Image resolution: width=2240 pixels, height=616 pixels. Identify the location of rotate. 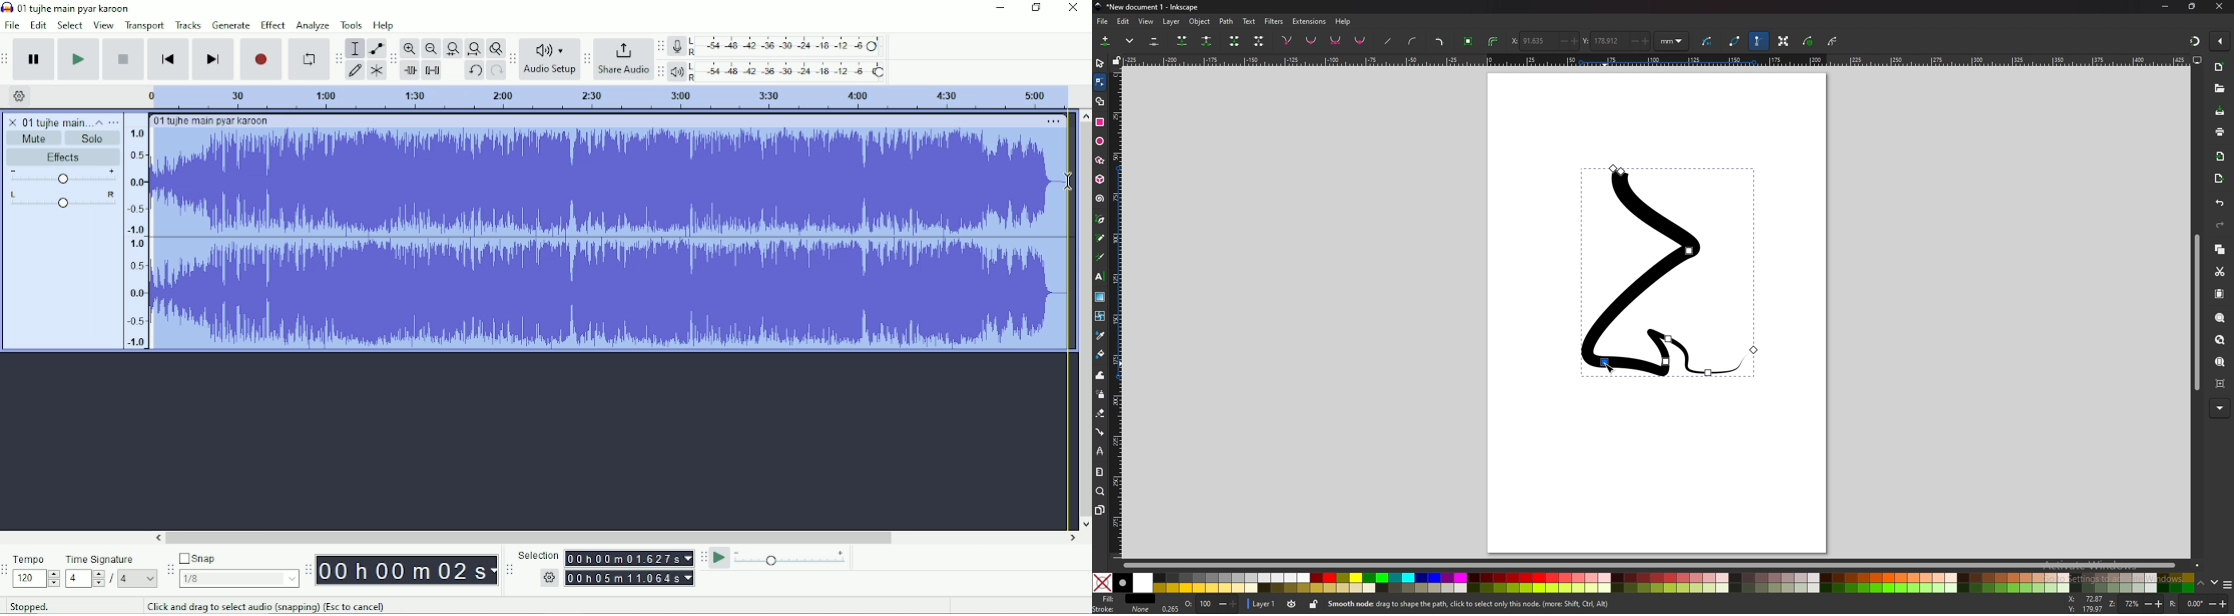
(2197, 603).